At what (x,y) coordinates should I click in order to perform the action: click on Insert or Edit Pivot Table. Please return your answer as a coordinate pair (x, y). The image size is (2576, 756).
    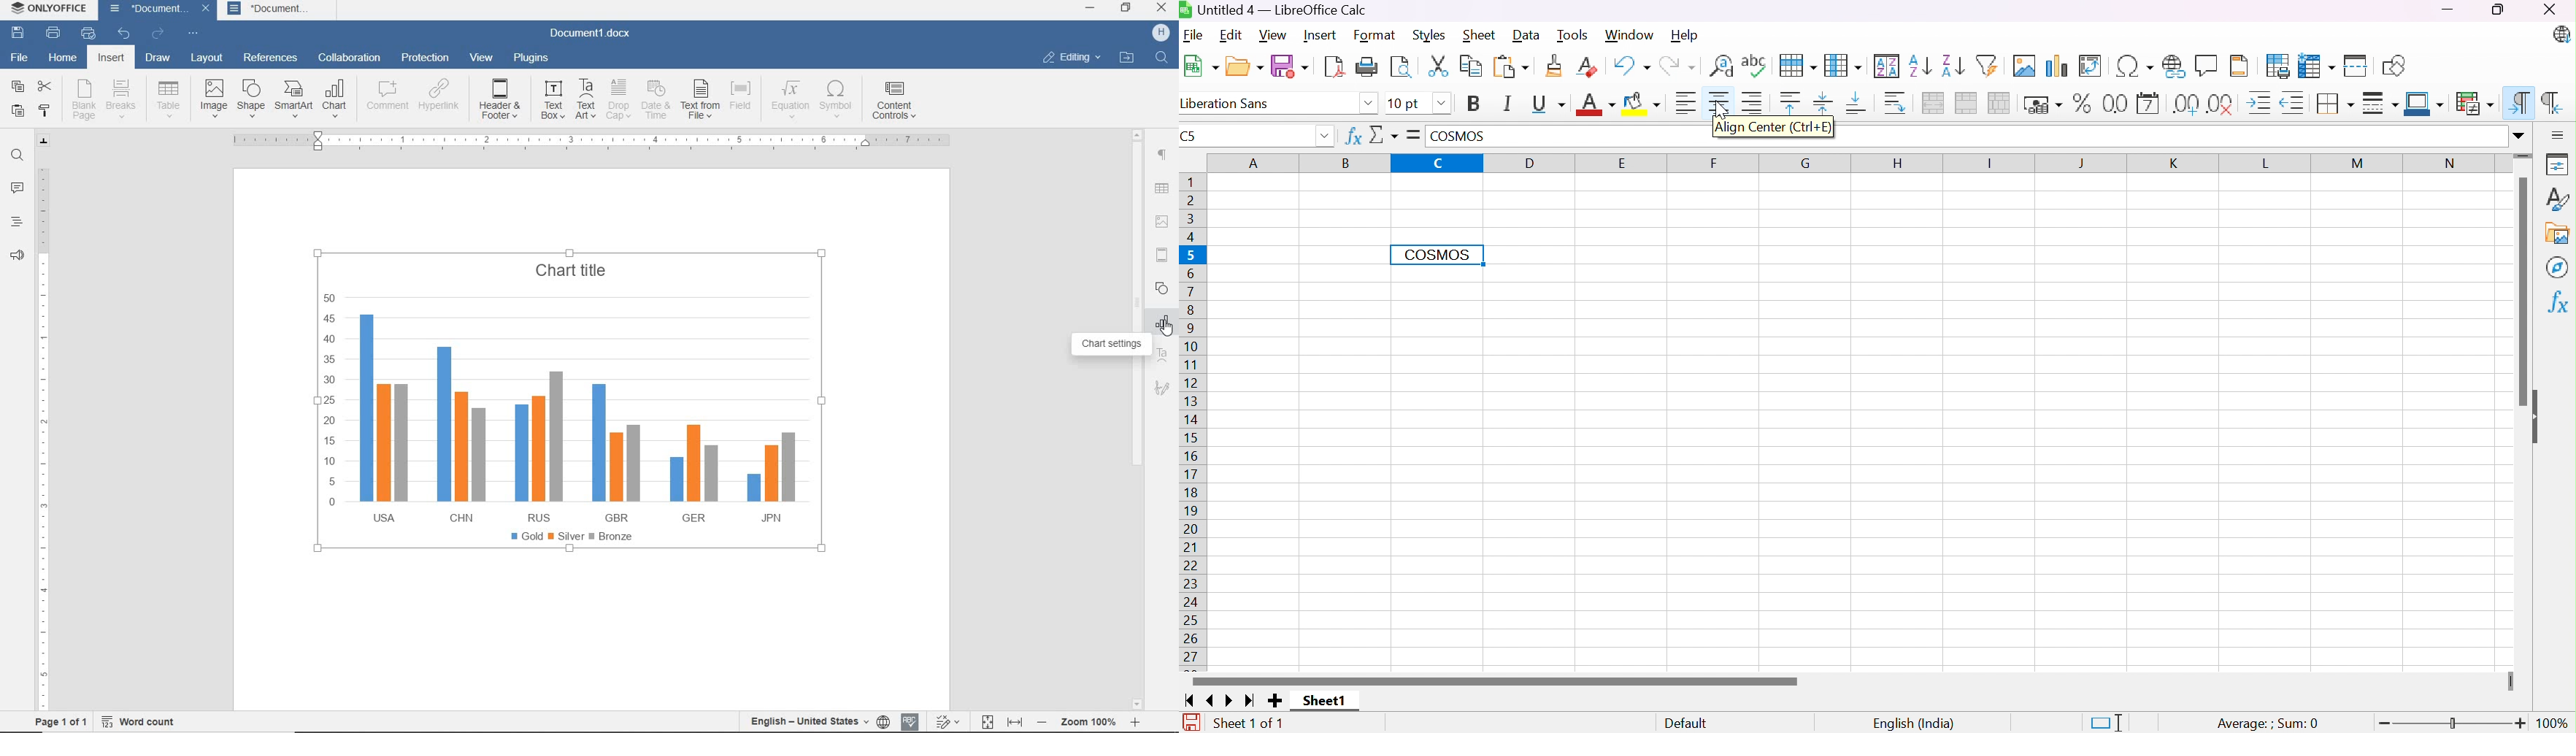
    Looking at the image, I should click on (2091, 66).